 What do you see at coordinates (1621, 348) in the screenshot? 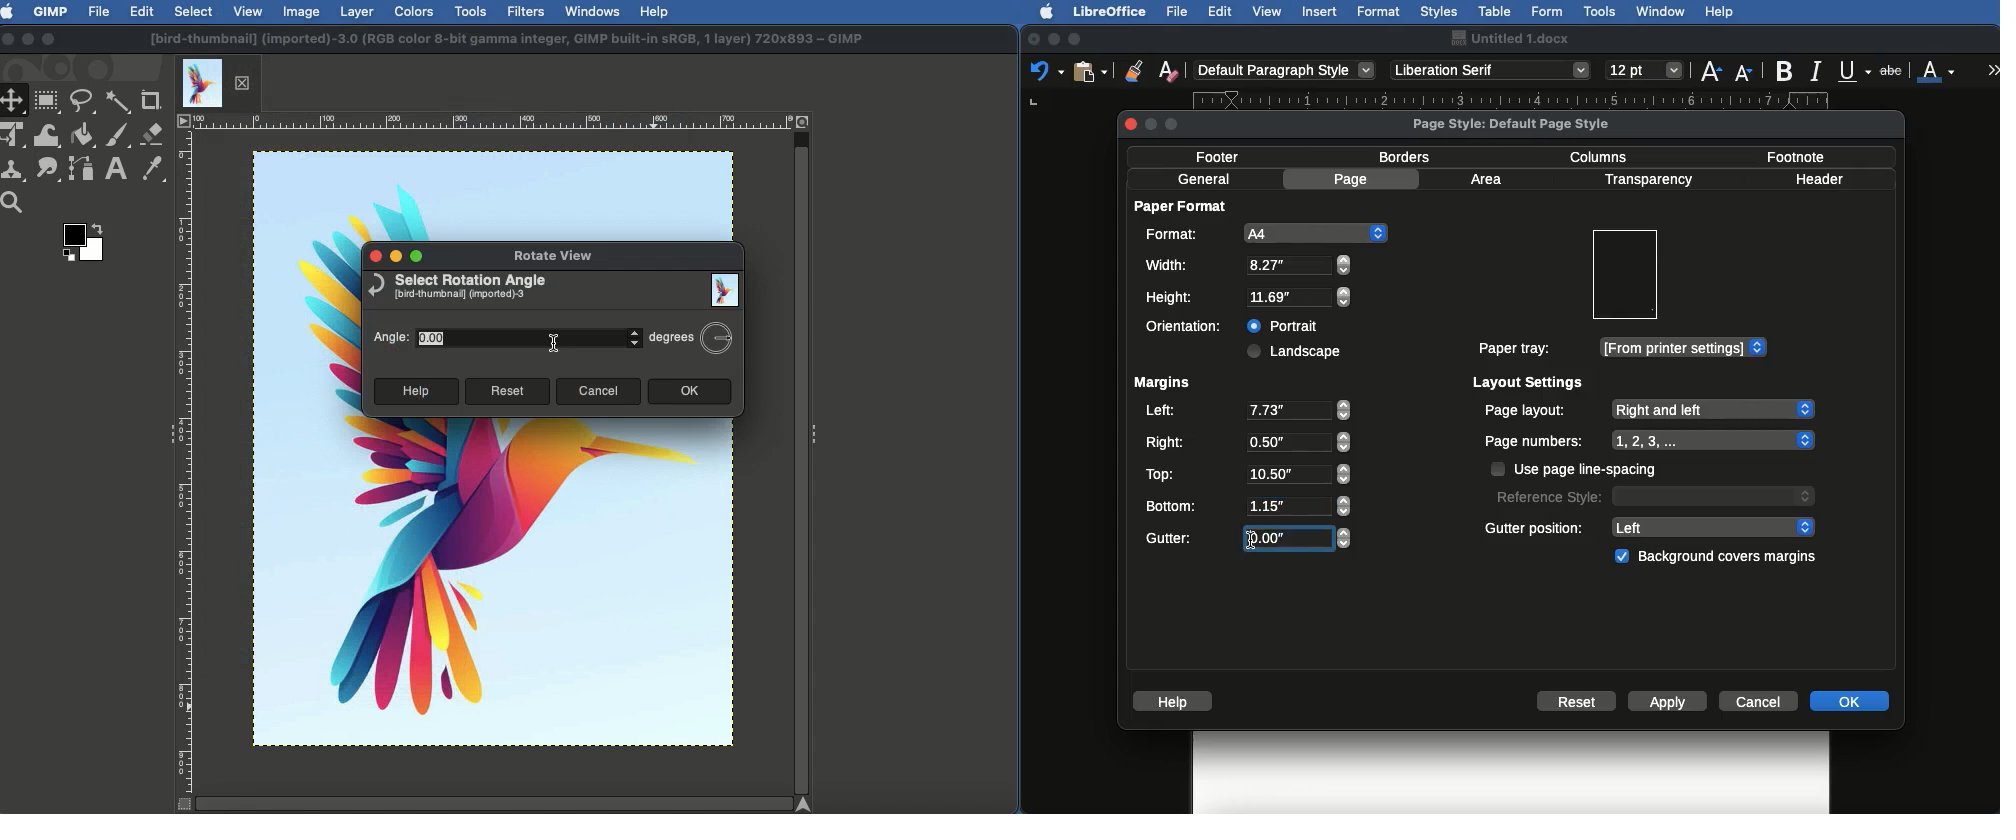
I see `Paper tray` at bounding box center [1621, 348].